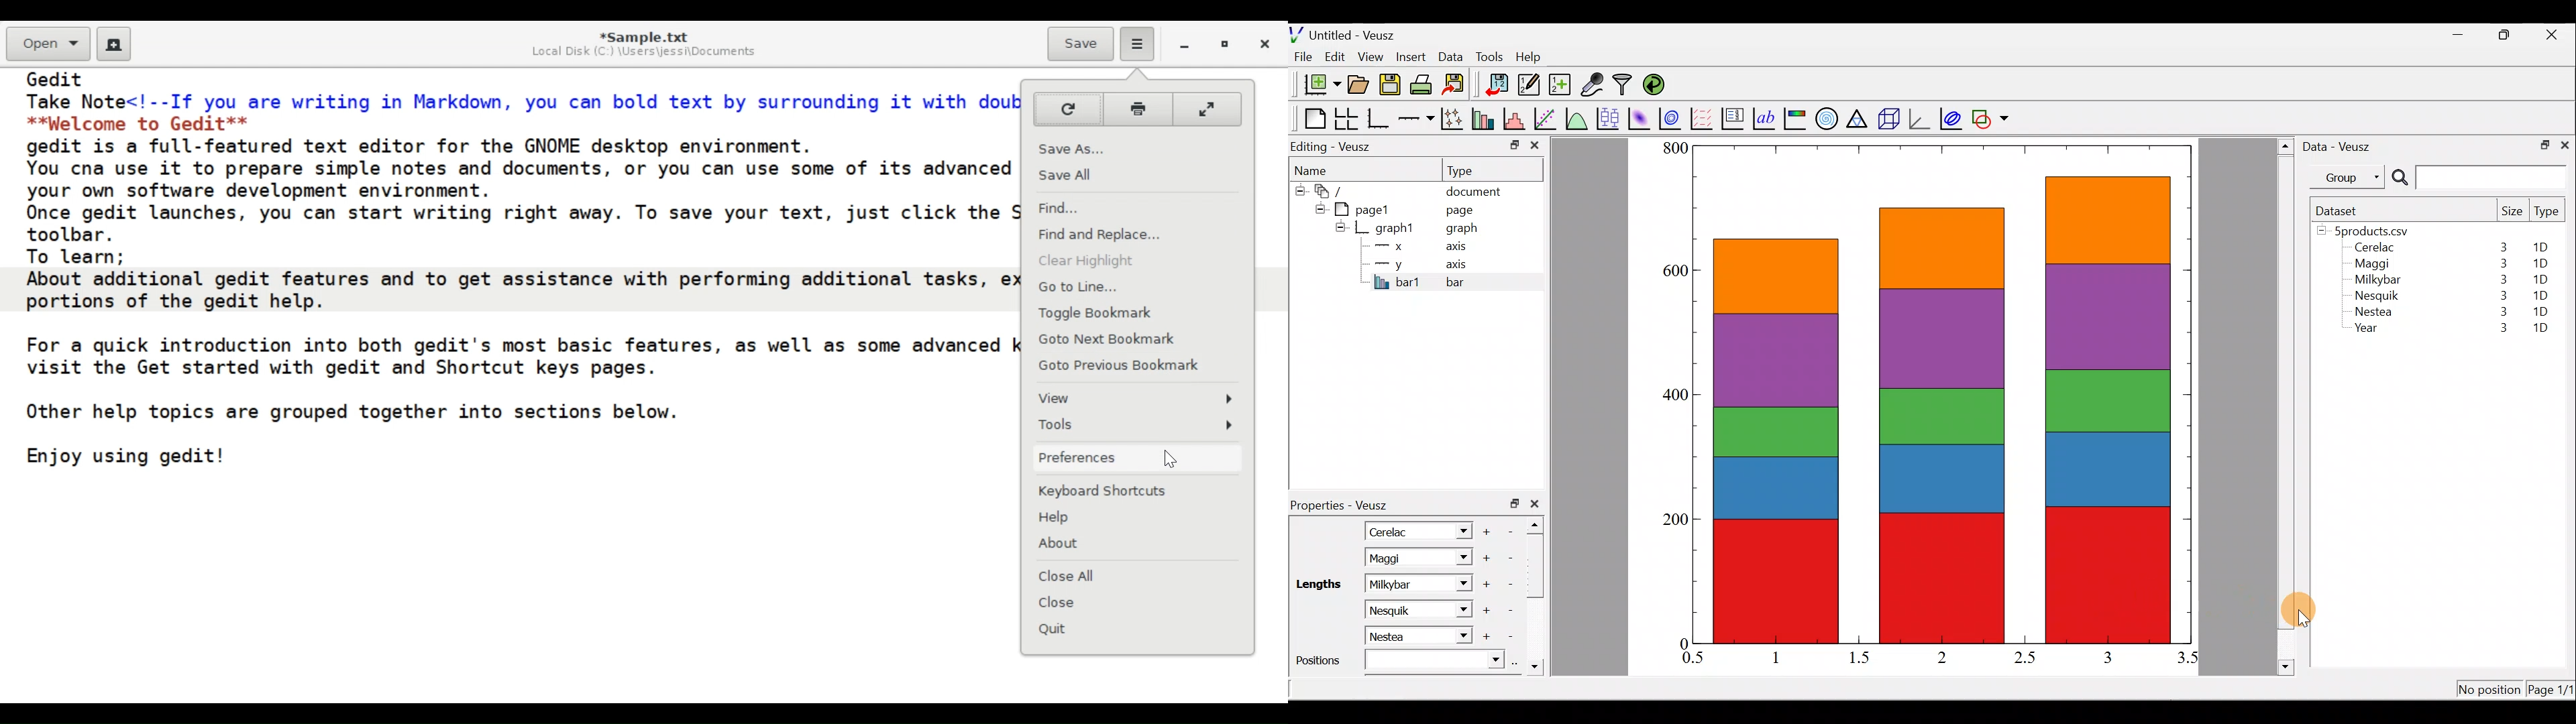  Describe the element at coordinates (2565, 144) in the screenshot. I see `close` at that location.